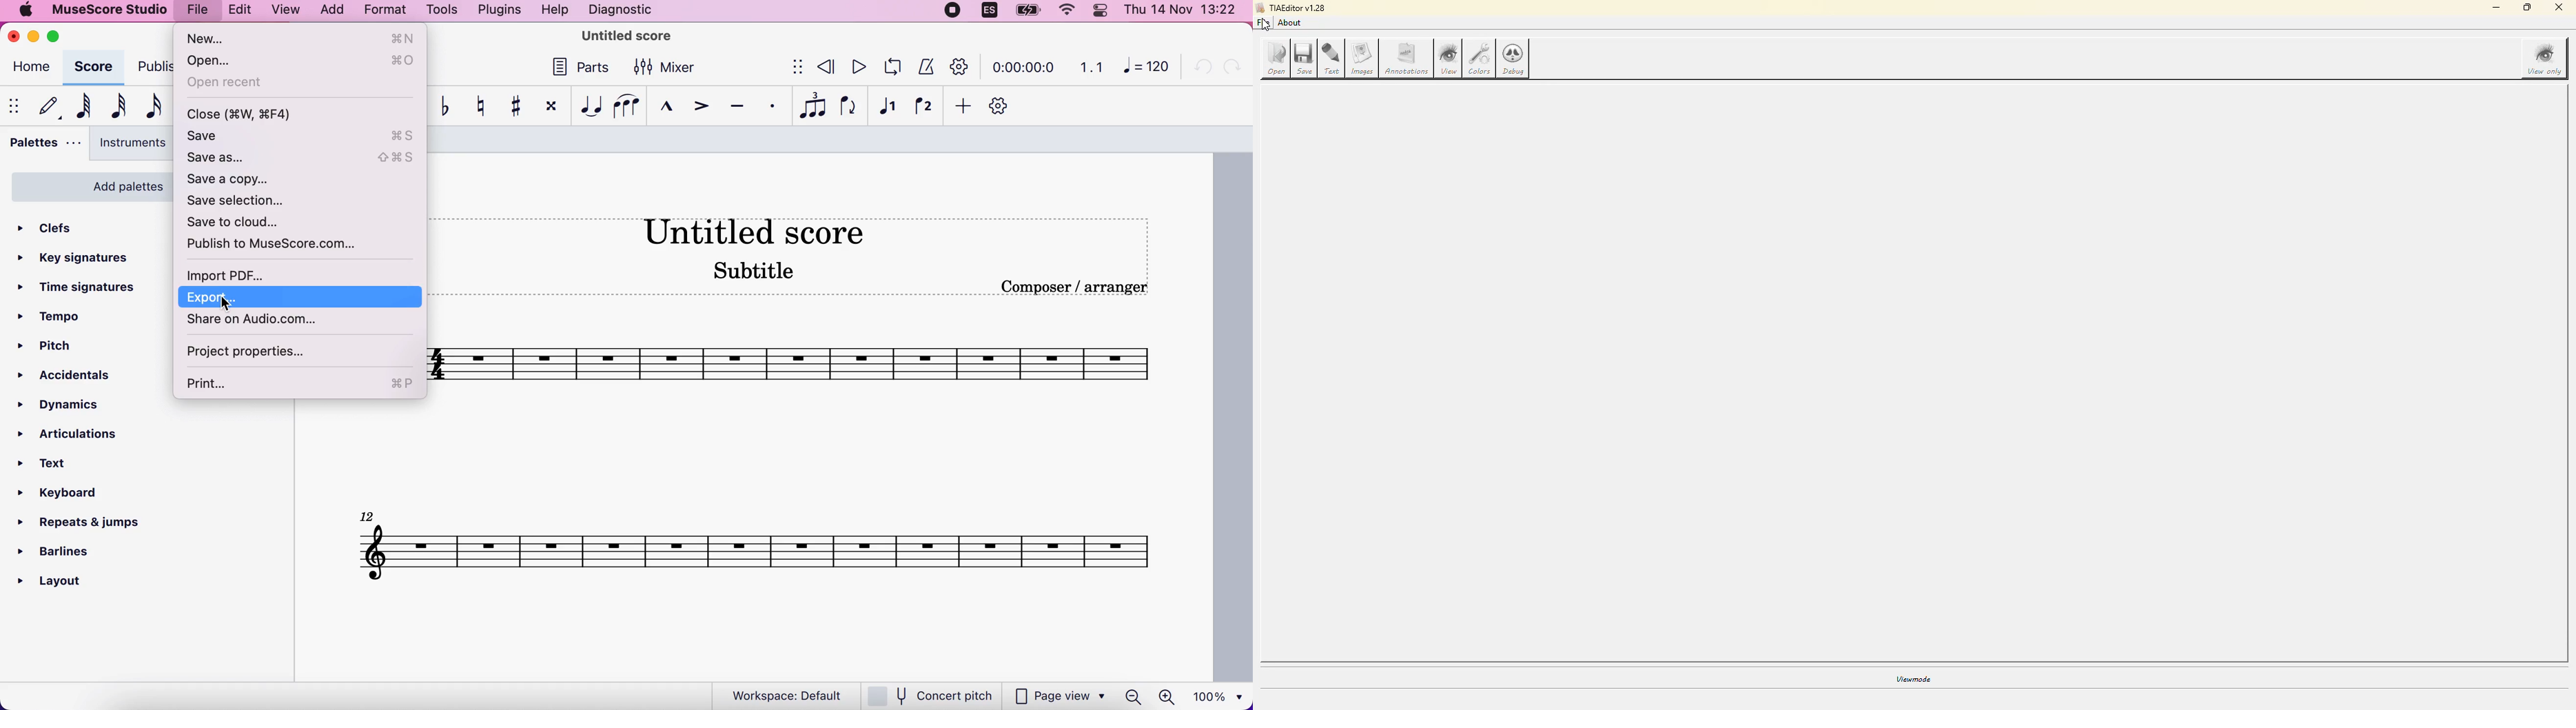 This screenshot has height=728, width=2576. What do you see at coordinates (68, 553) in the screenshot?
I see `barlines` at bounding box center [68, 553].